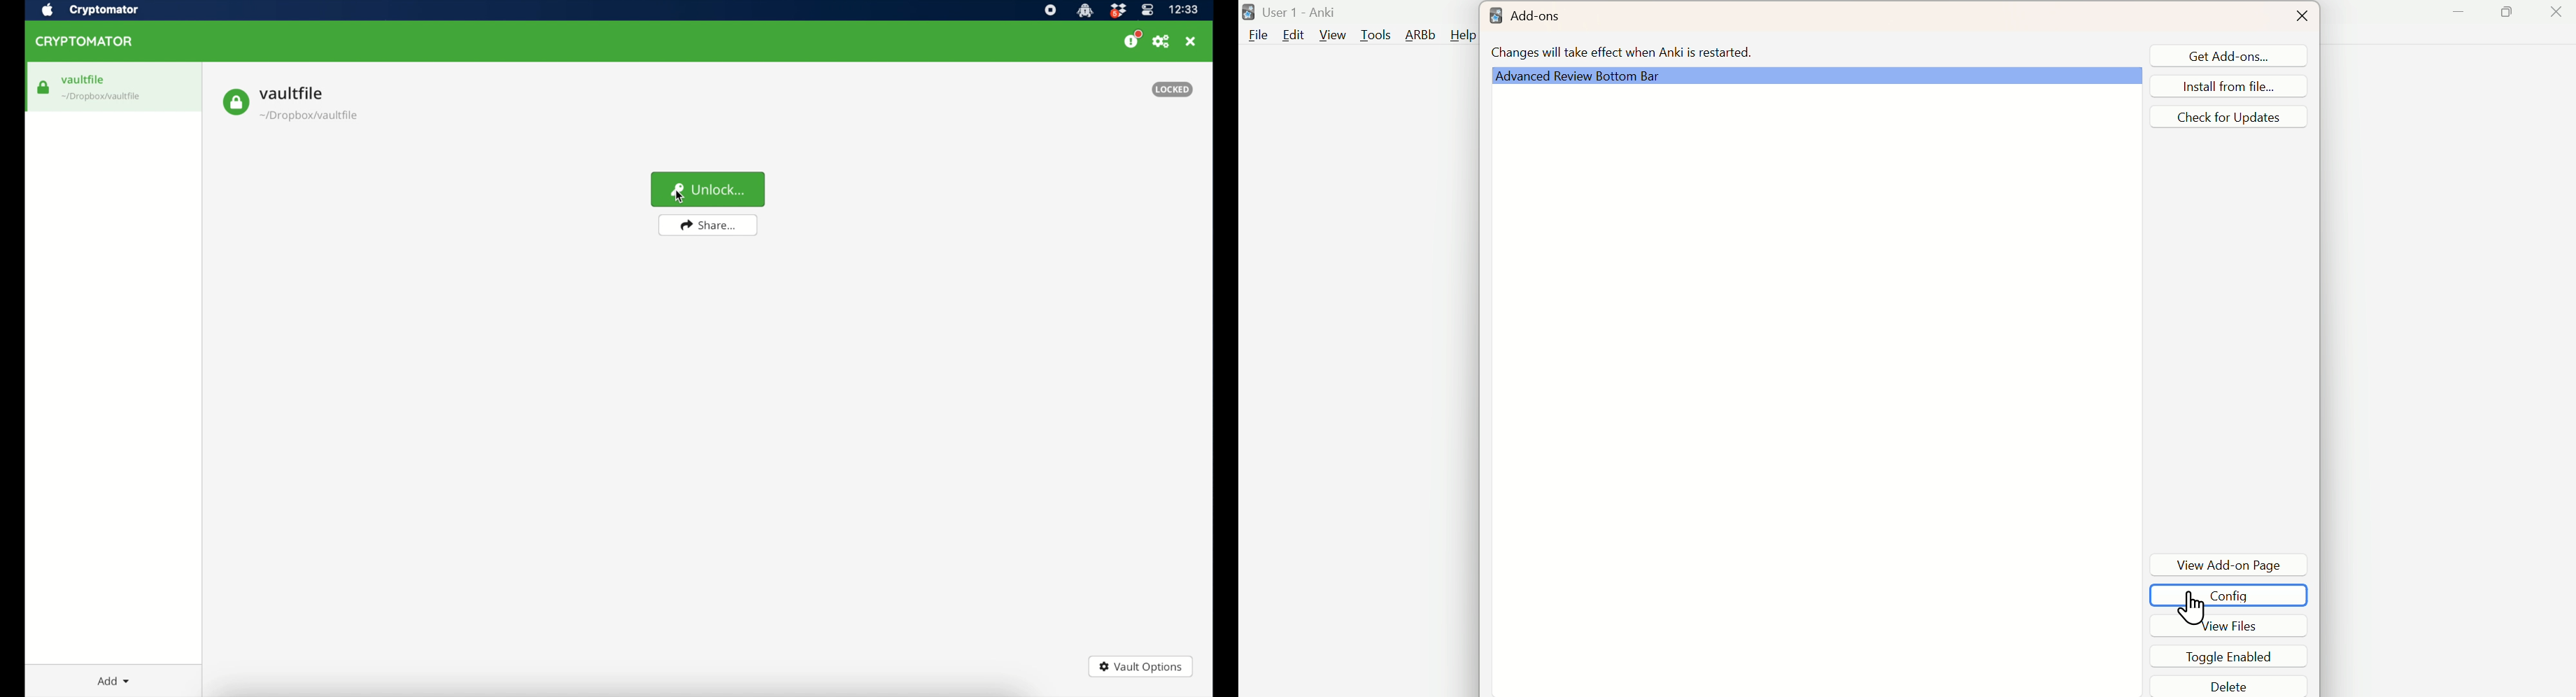  Describe the element at coordinates (1247, 13) in the screenshot. I see `logo` at that location.